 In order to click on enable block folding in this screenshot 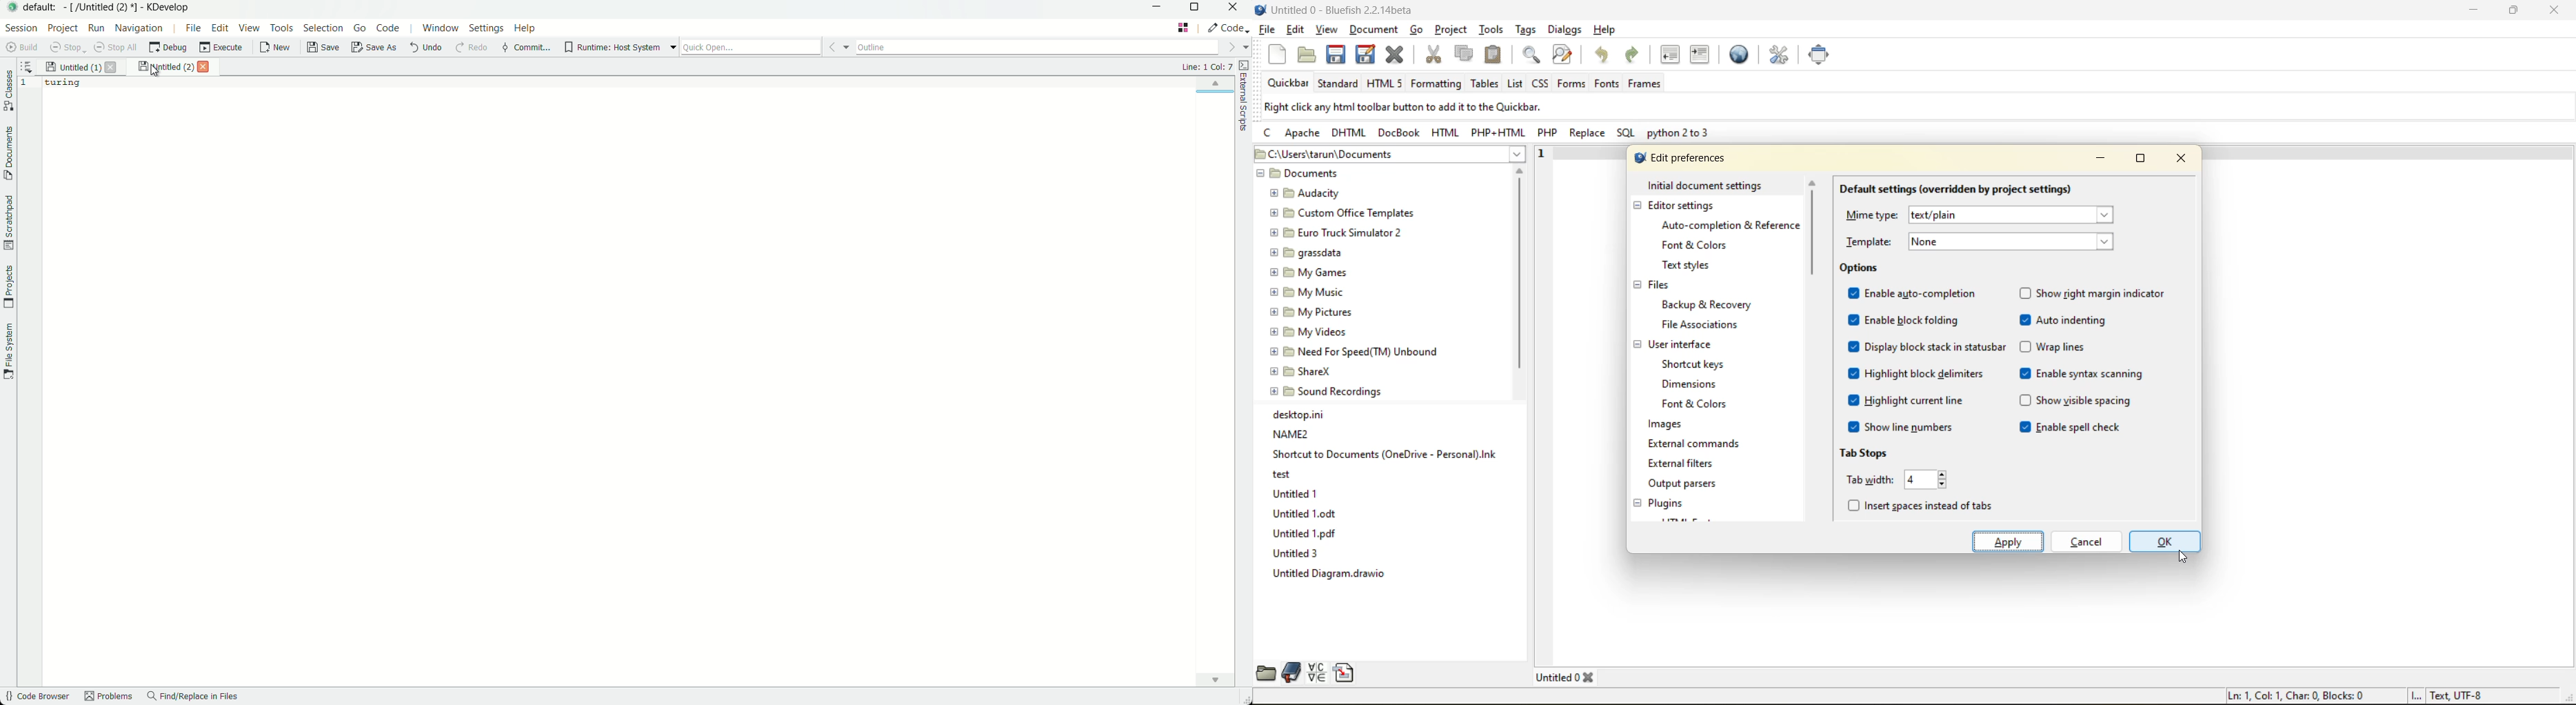, I will do `click(1903, 320)`.